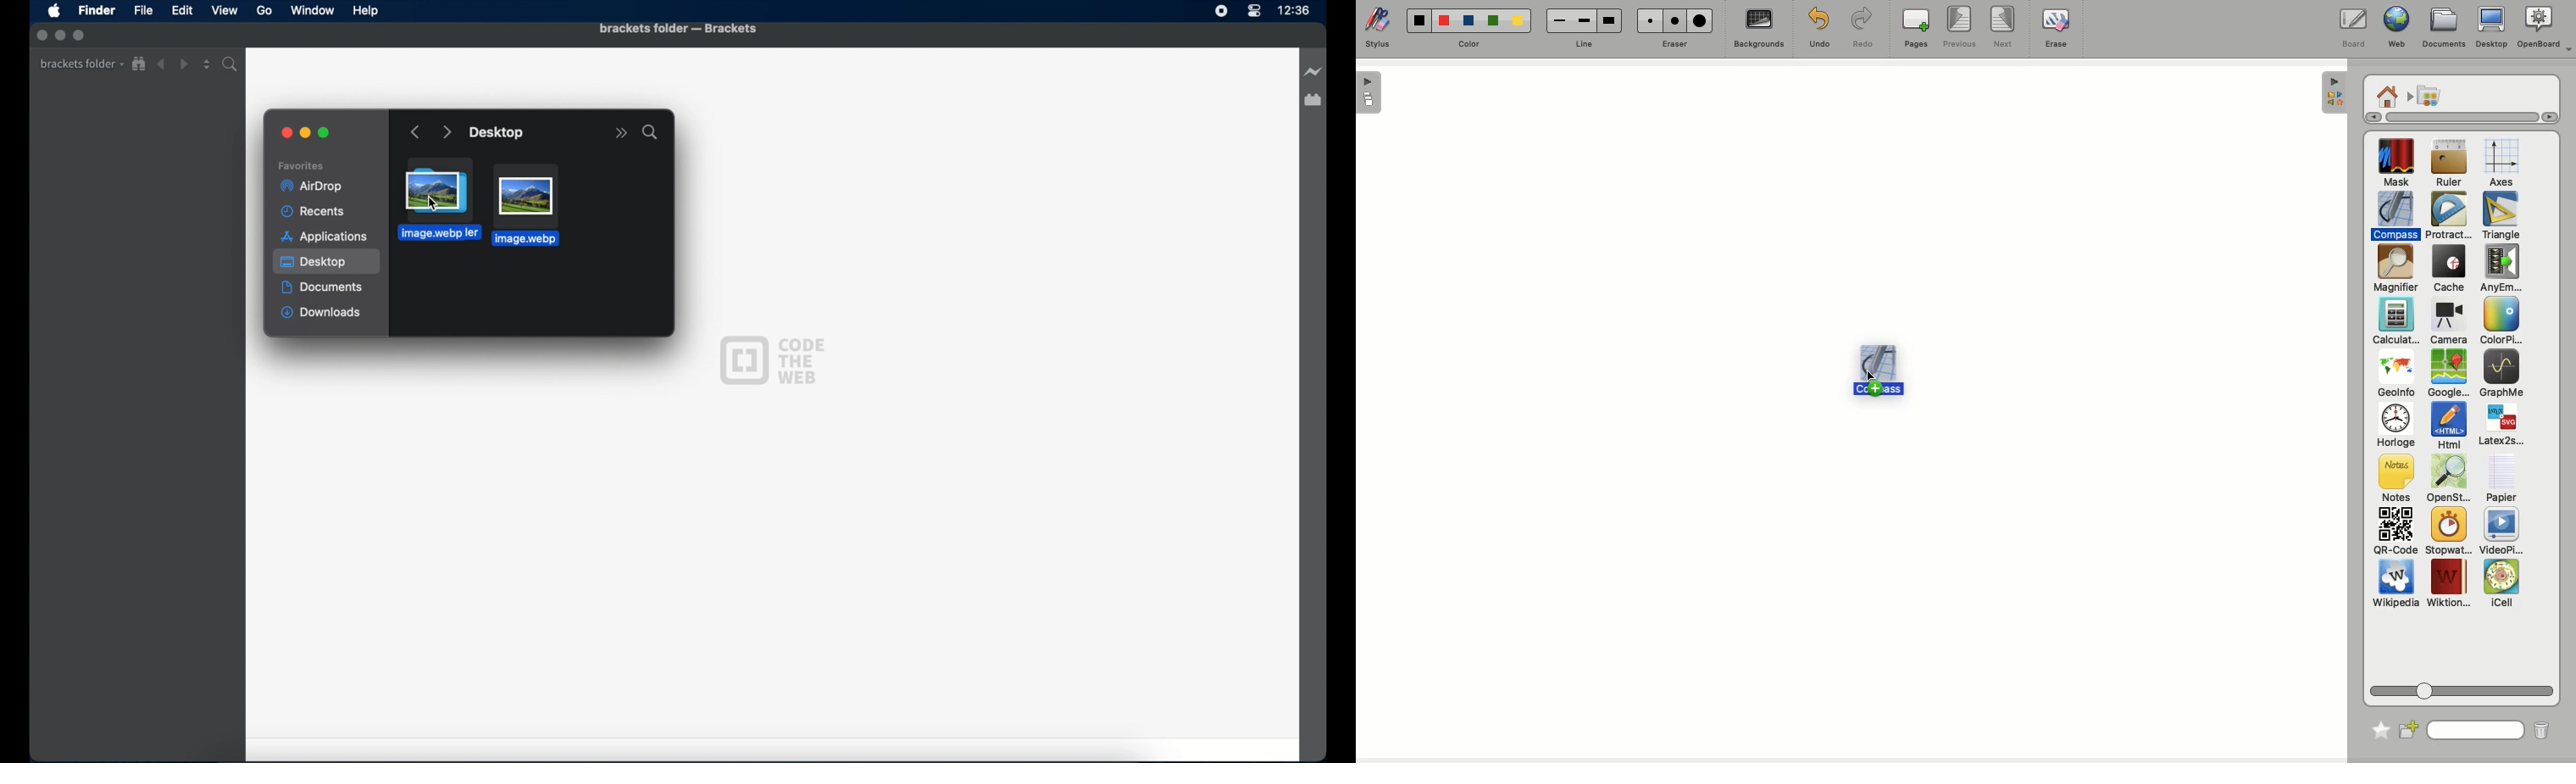 Image resolution: width=2576 pixels, height=784 pixels. I want to click on Window, so click(313, 10).